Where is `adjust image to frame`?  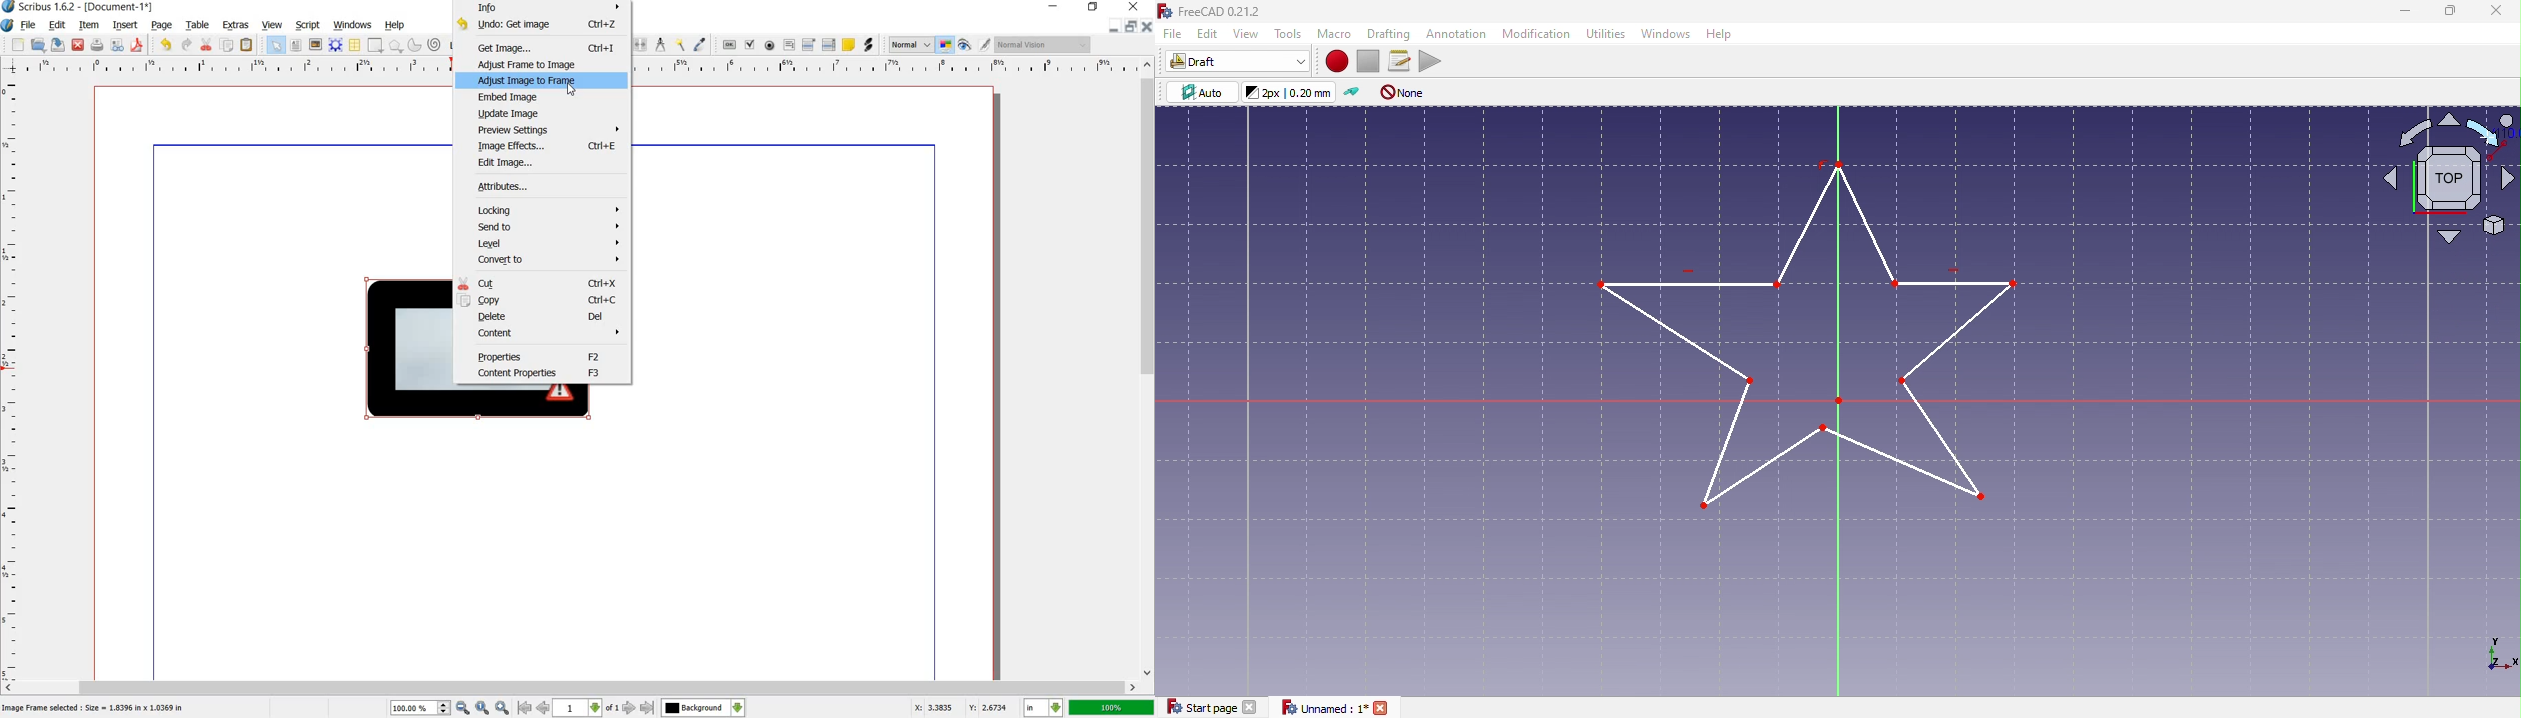 adjust image to frame is located at coordinates (537, 82).